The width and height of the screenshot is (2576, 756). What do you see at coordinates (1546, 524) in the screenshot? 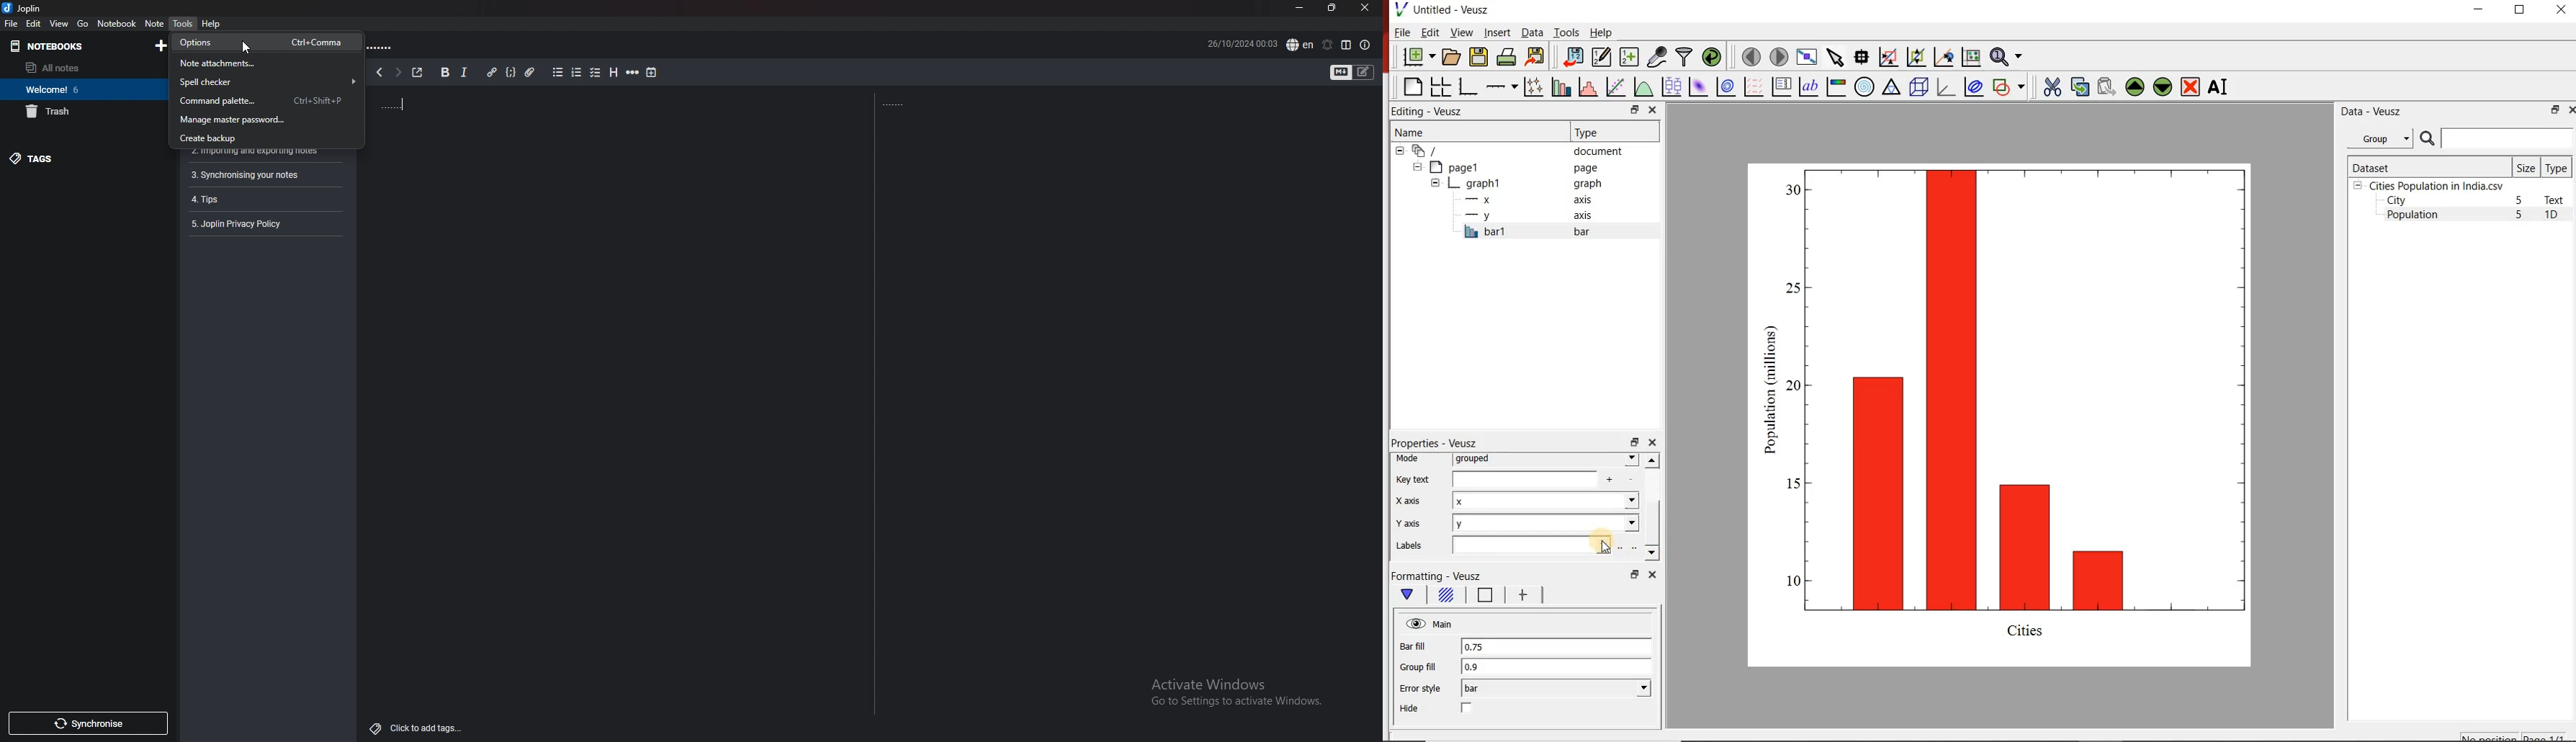
I see `y` at bounding box center [1546, 524].